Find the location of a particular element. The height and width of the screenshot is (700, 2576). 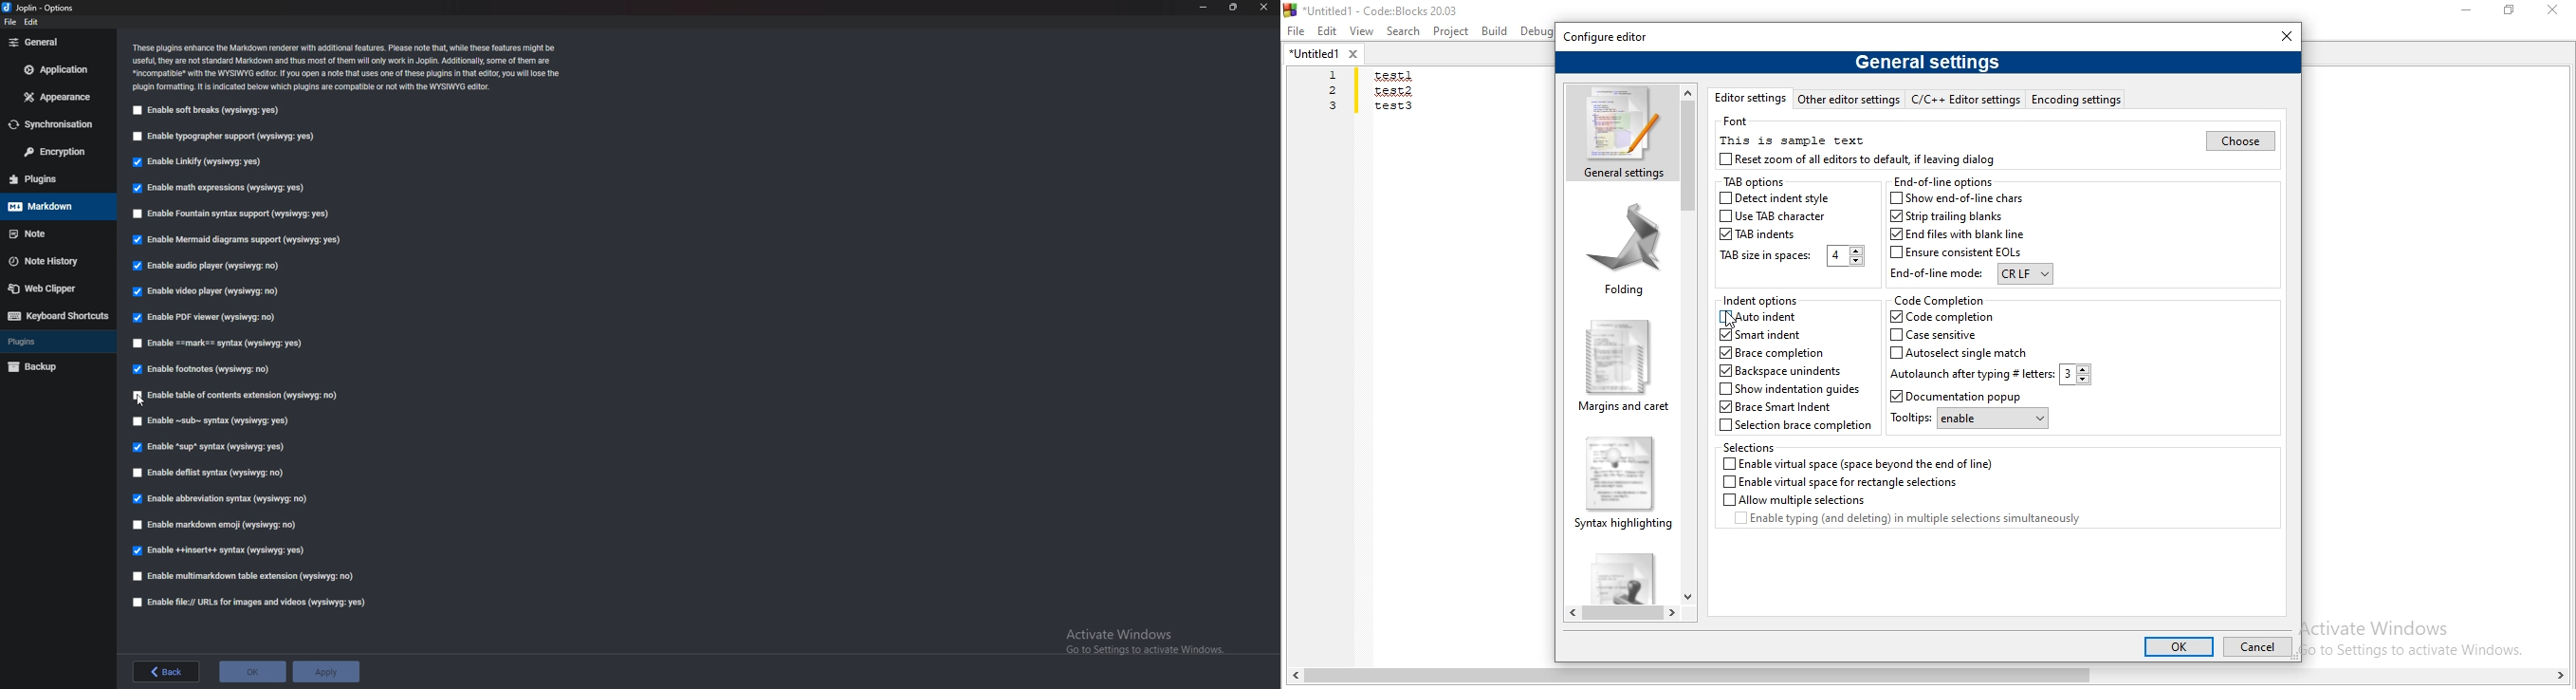

Enable file urls for image and videos is located at coordinates (260, 602).